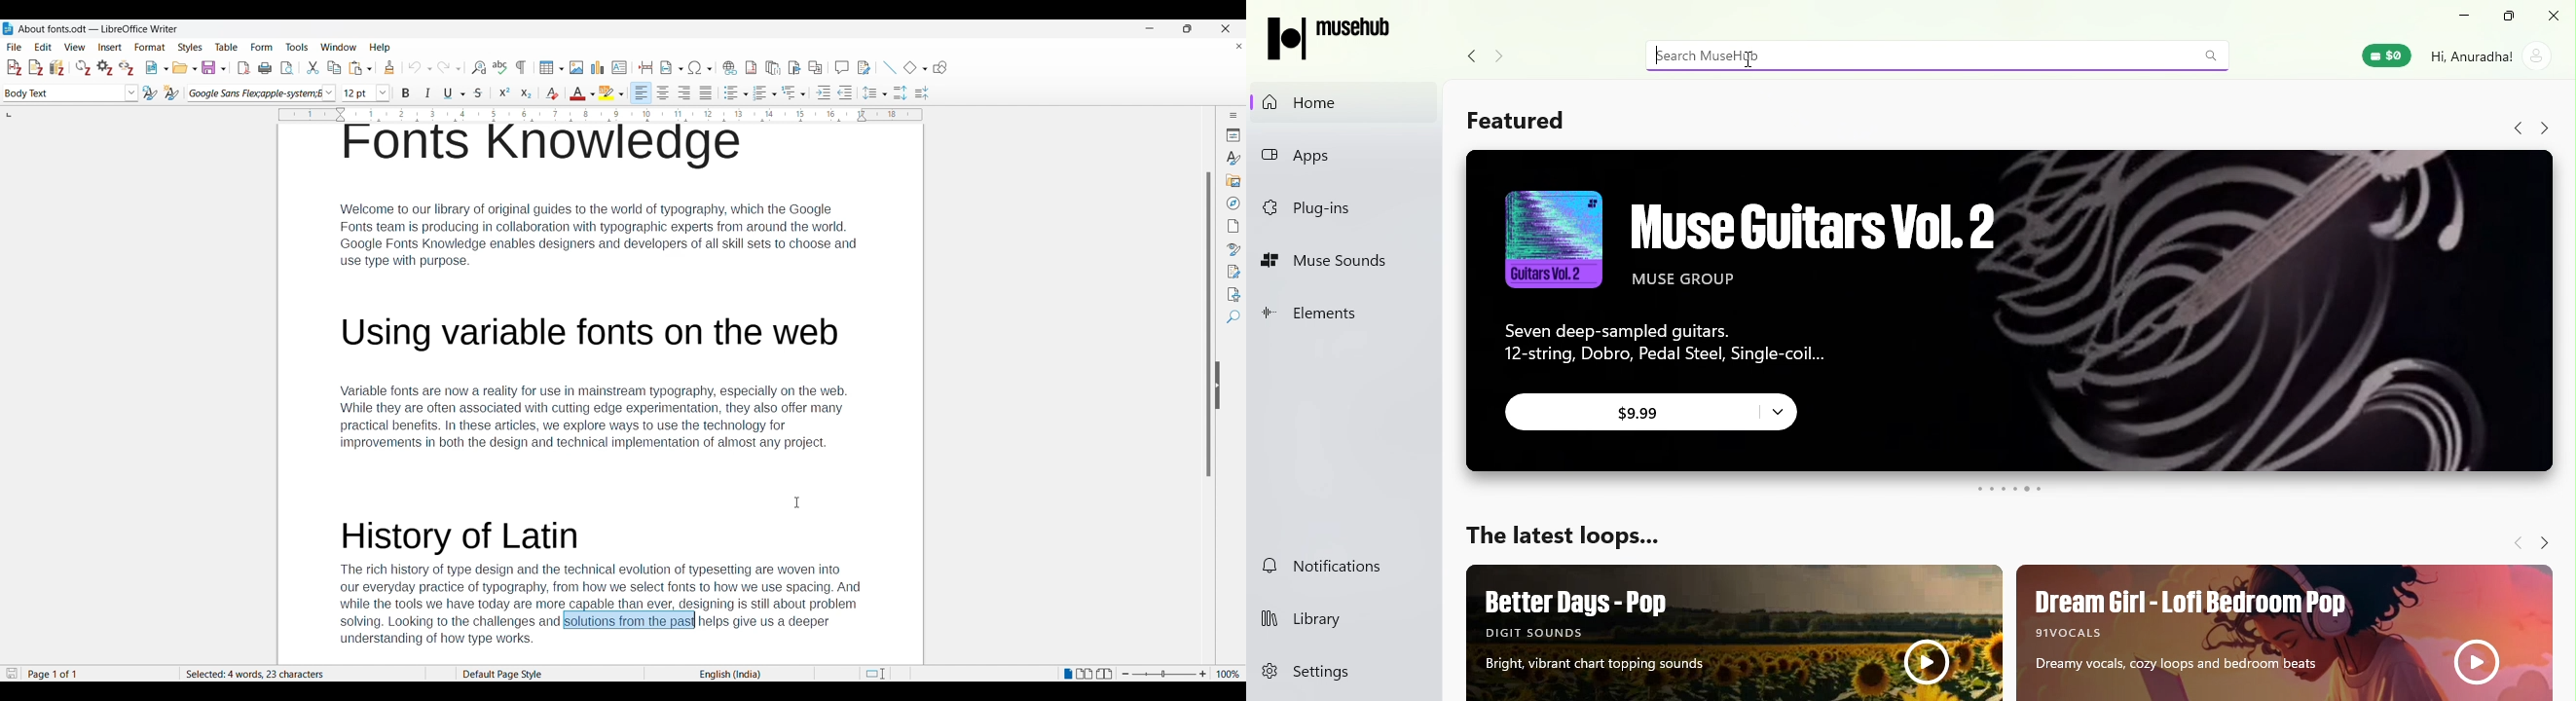 The image size is (2576, 728). Describe the element at coordinates (505, 93) in the screenshot. I see `Superscript` at that location.